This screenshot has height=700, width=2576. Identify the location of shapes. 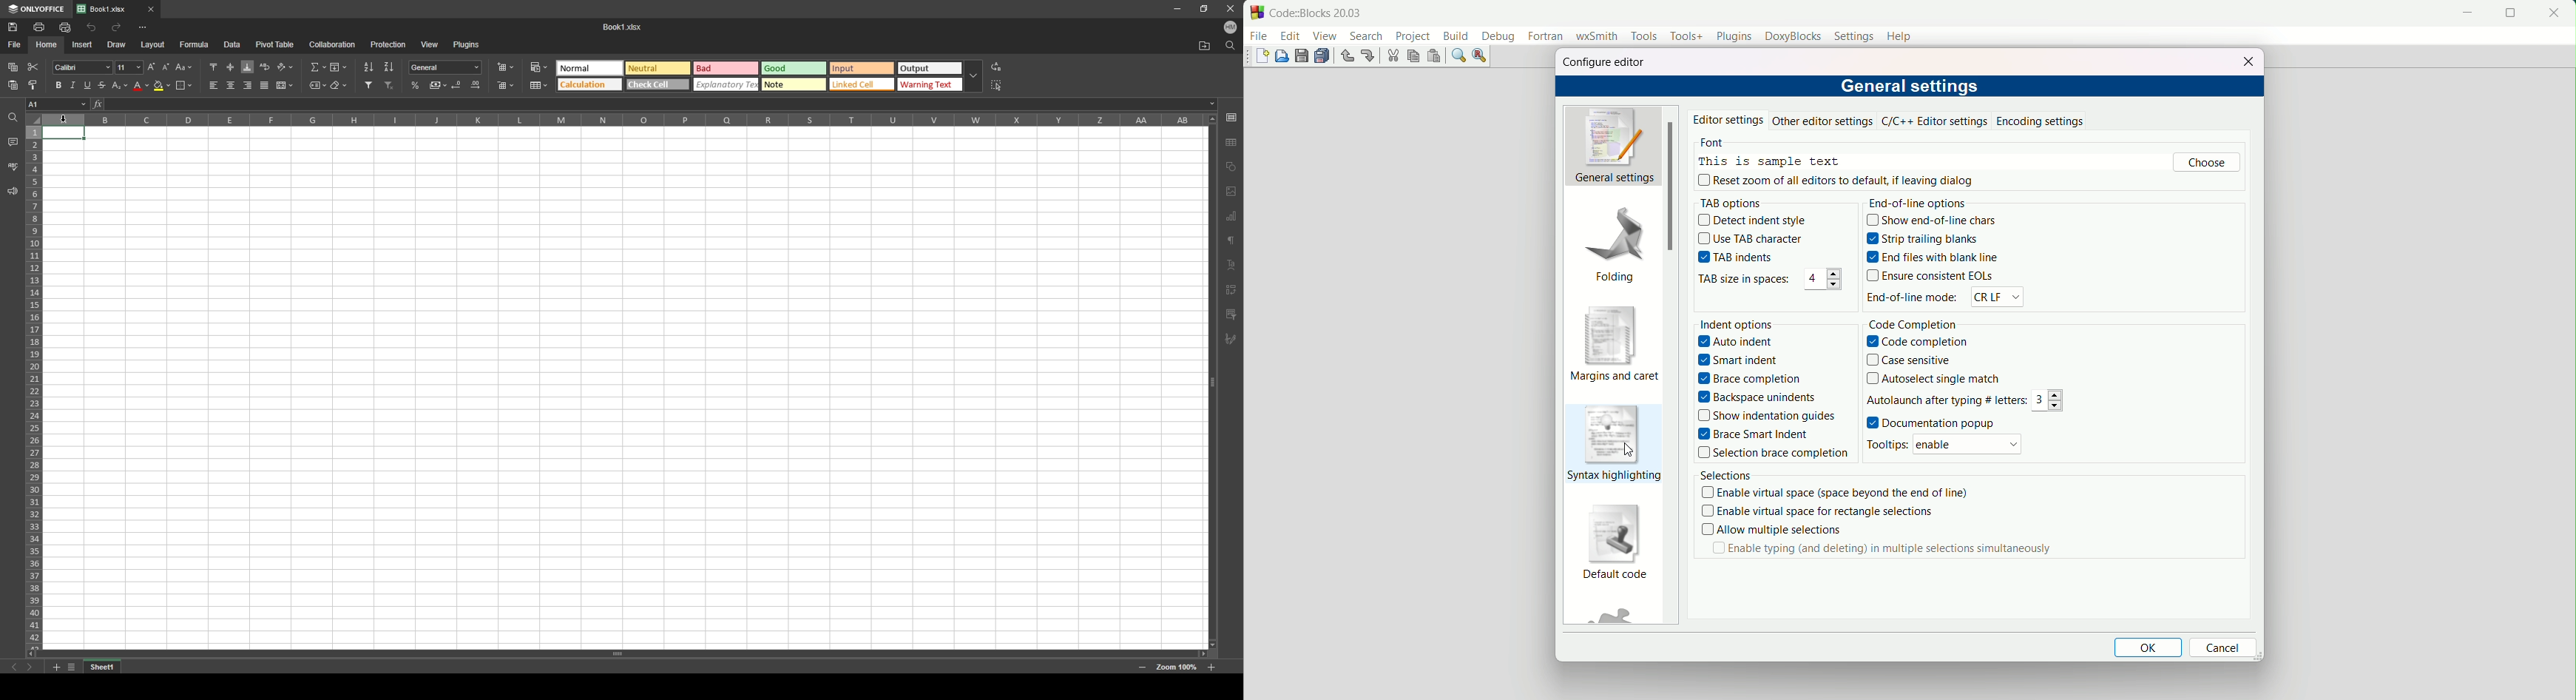
(1232, 167).